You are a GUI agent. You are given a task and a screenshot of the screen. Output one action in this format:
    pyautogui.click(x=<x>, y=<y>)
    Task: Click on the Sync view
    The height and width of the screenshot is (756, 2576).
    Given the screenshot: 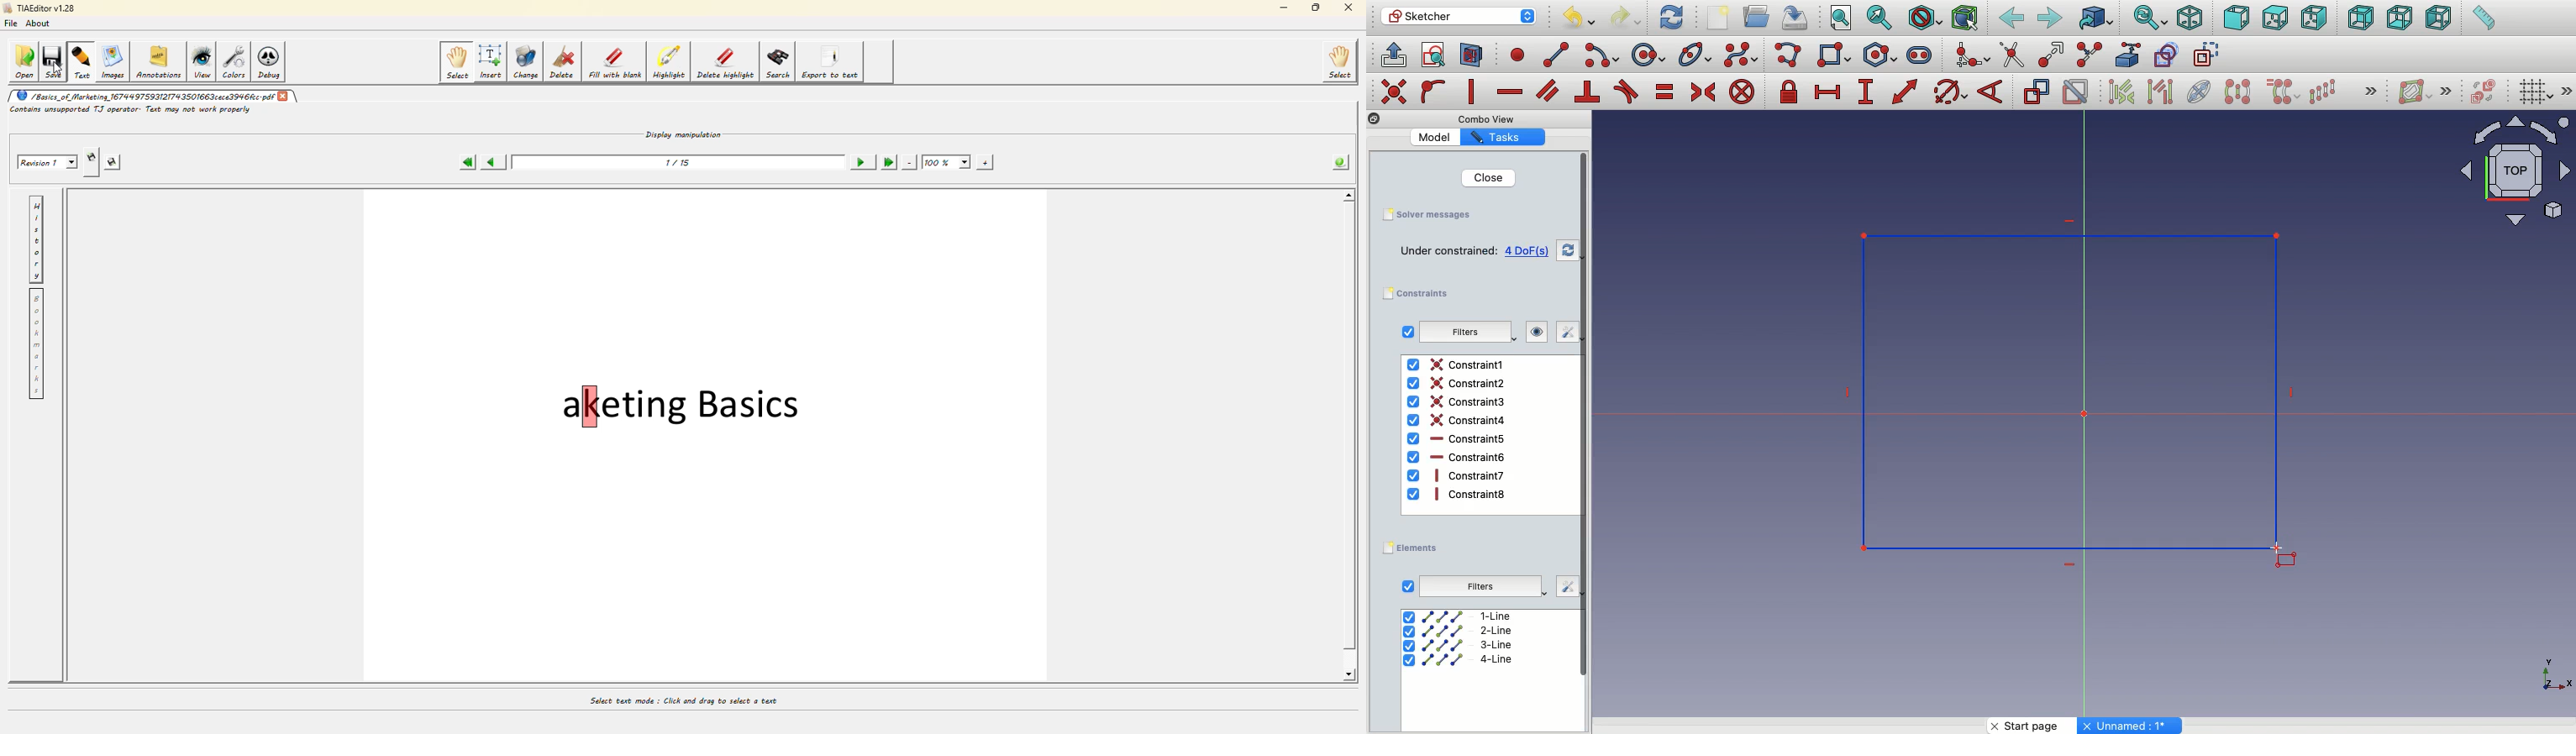 What is the action you would take?
    pyautogui.click(x=2149, y=18)
    